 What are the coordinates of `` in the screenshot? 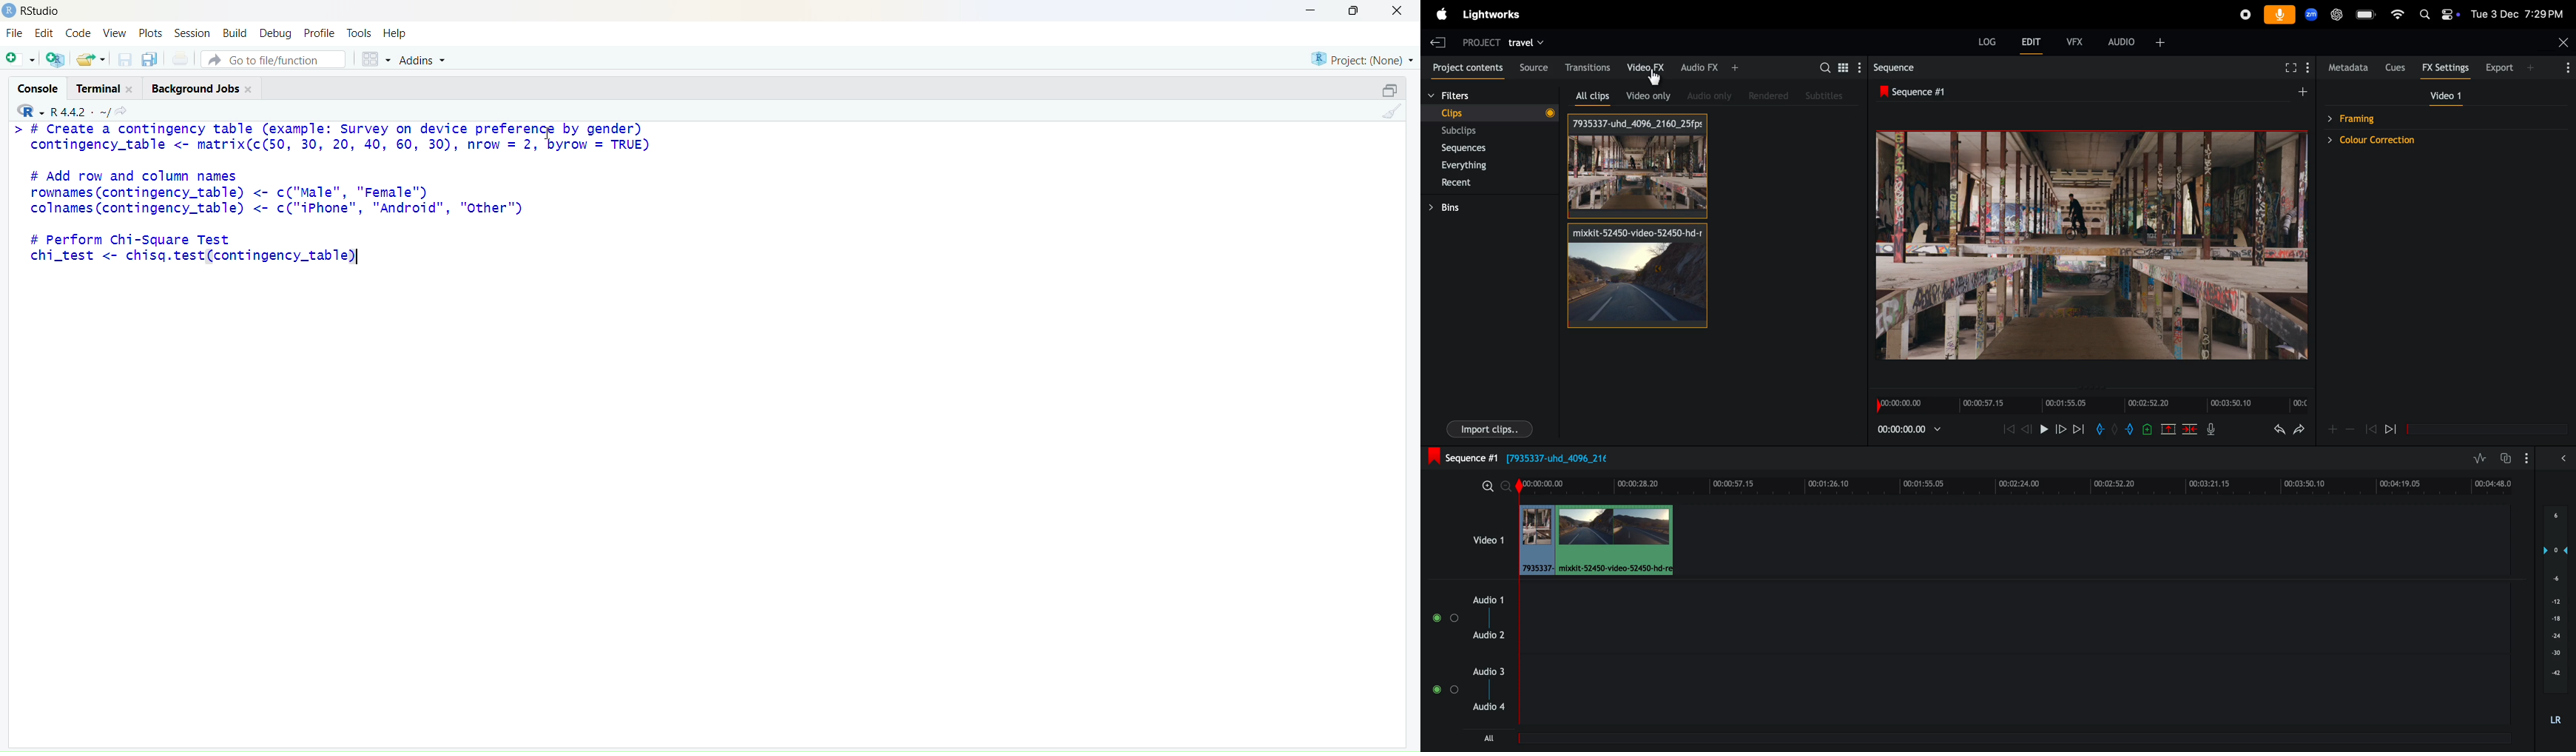 It's located at (1657, 79).